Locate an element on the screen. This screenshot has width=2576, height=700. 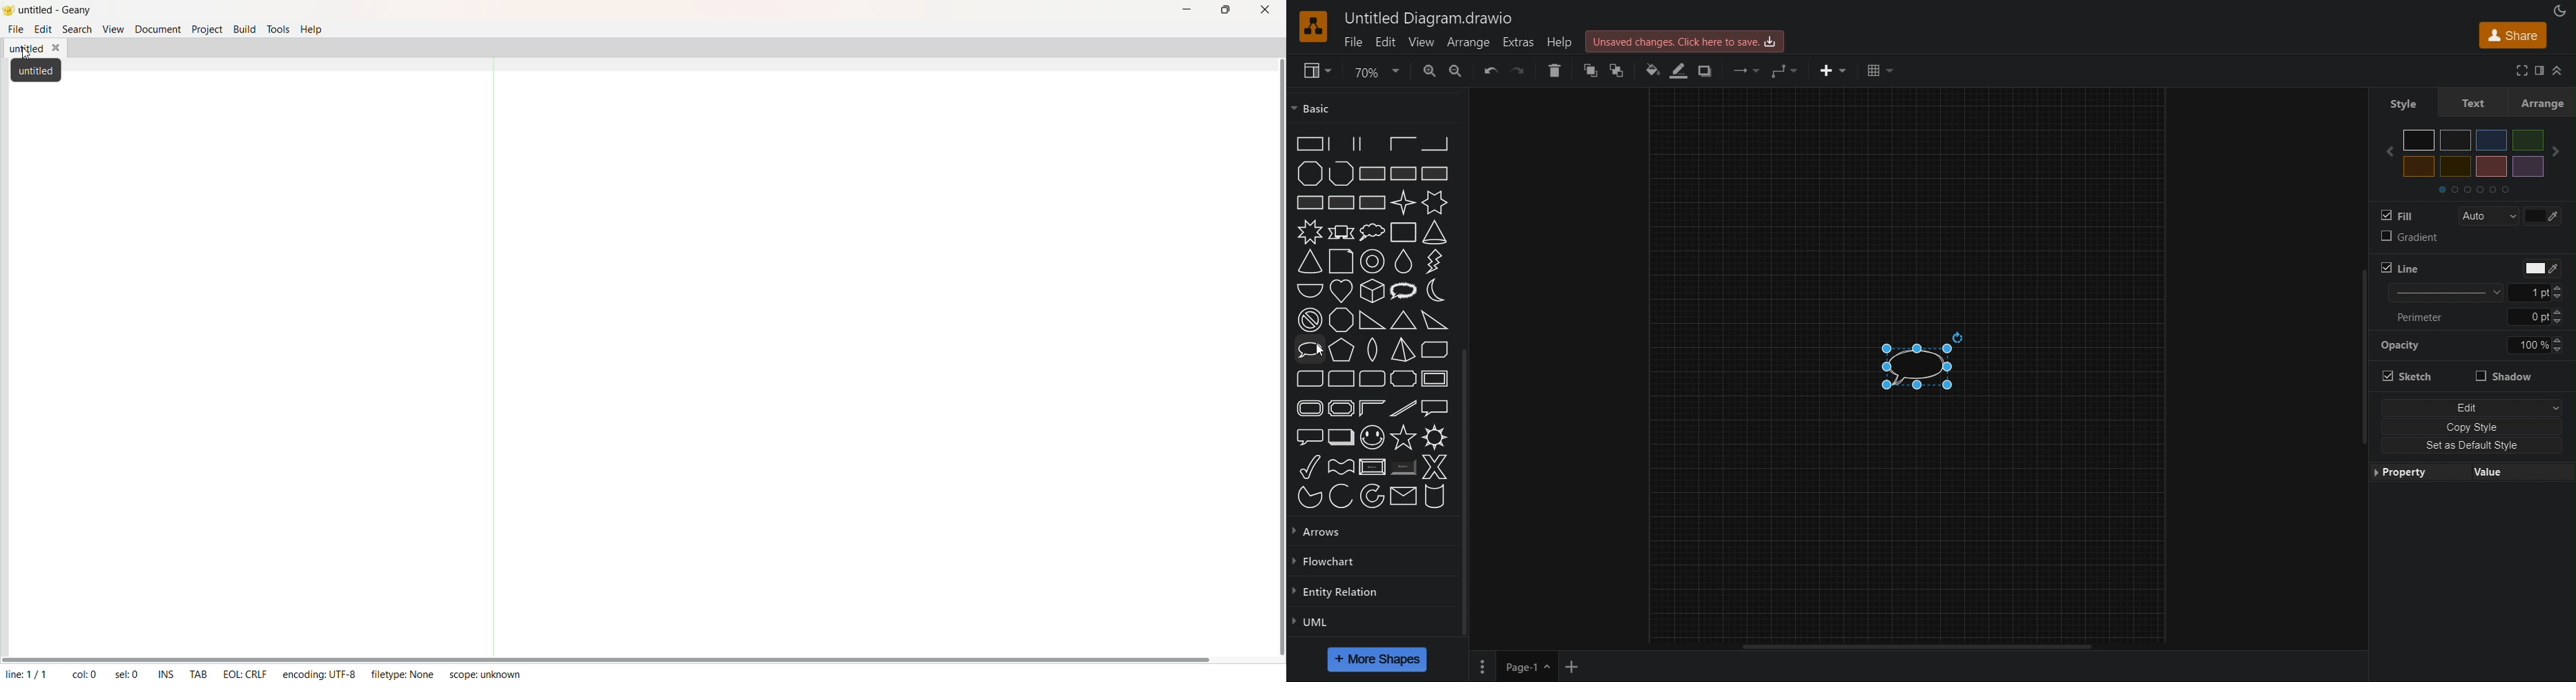
Octagon is located at coordinates (1340, 320).